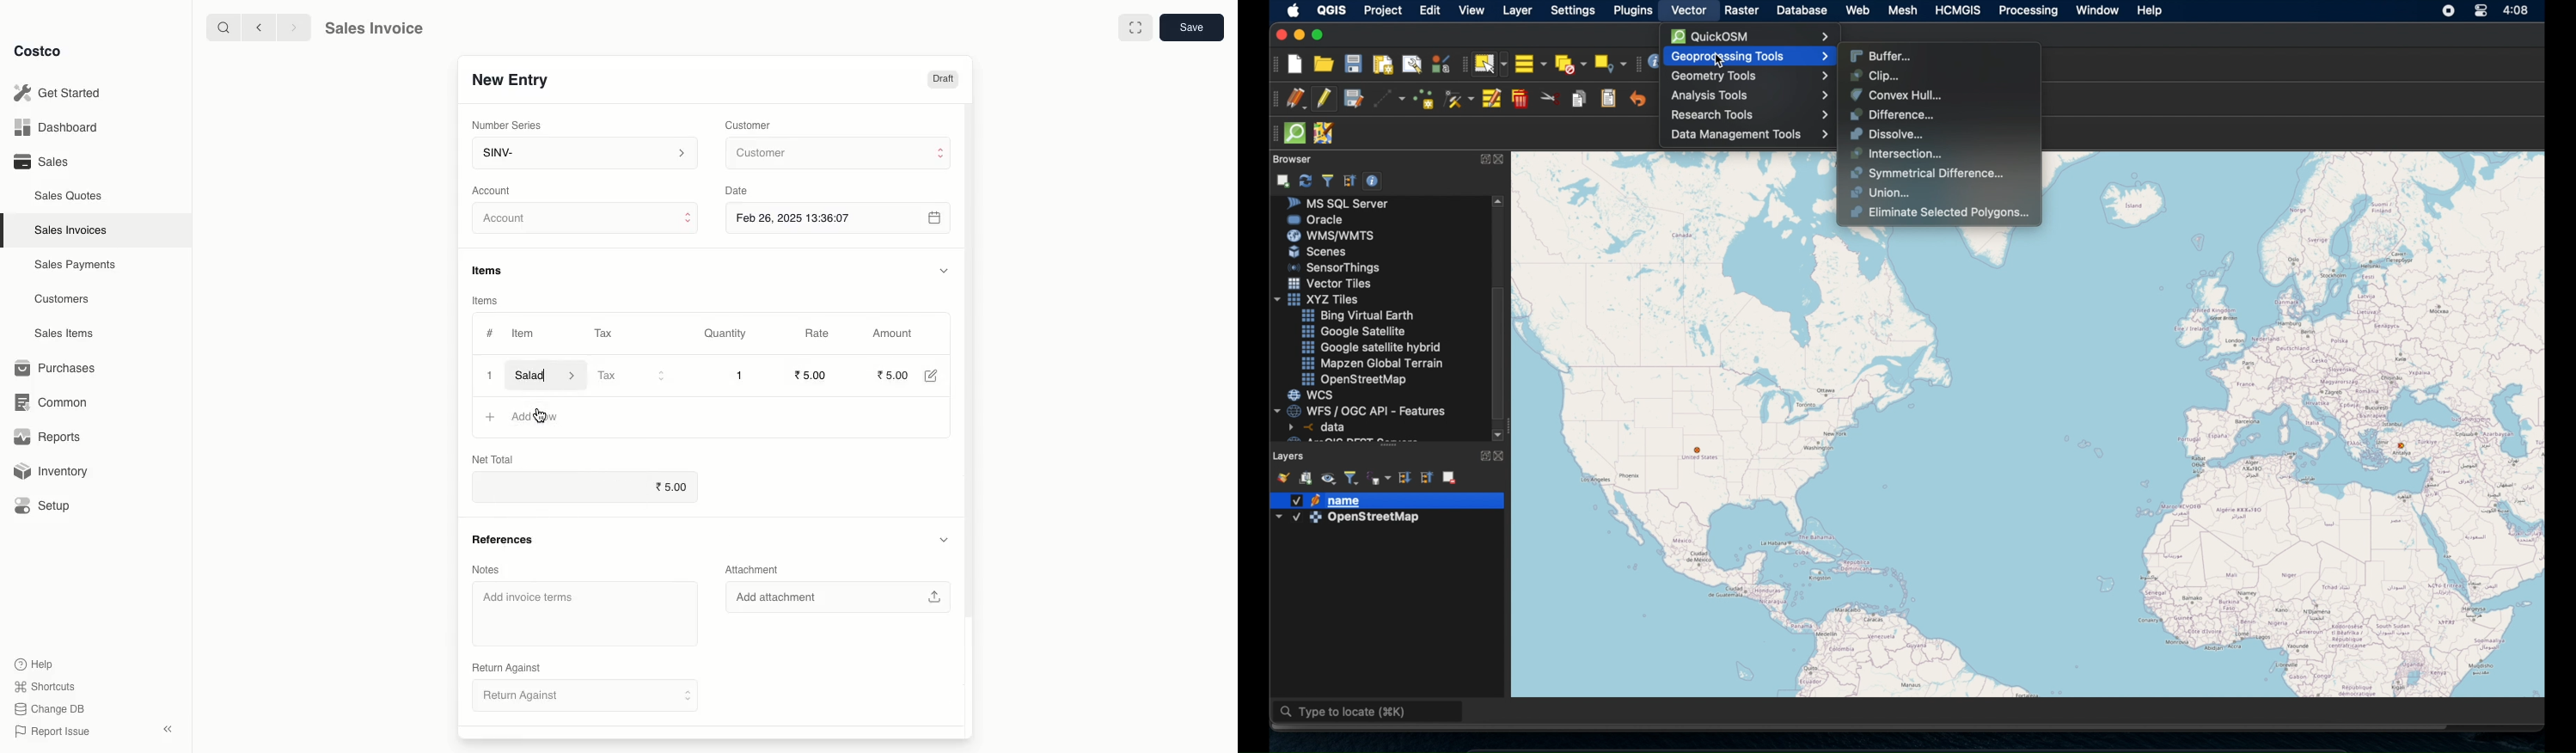 This screenshot has height=756, width=2576. Describe the element at coordinates (169, 730) in the screenshot. I see `Collapse` at that location.